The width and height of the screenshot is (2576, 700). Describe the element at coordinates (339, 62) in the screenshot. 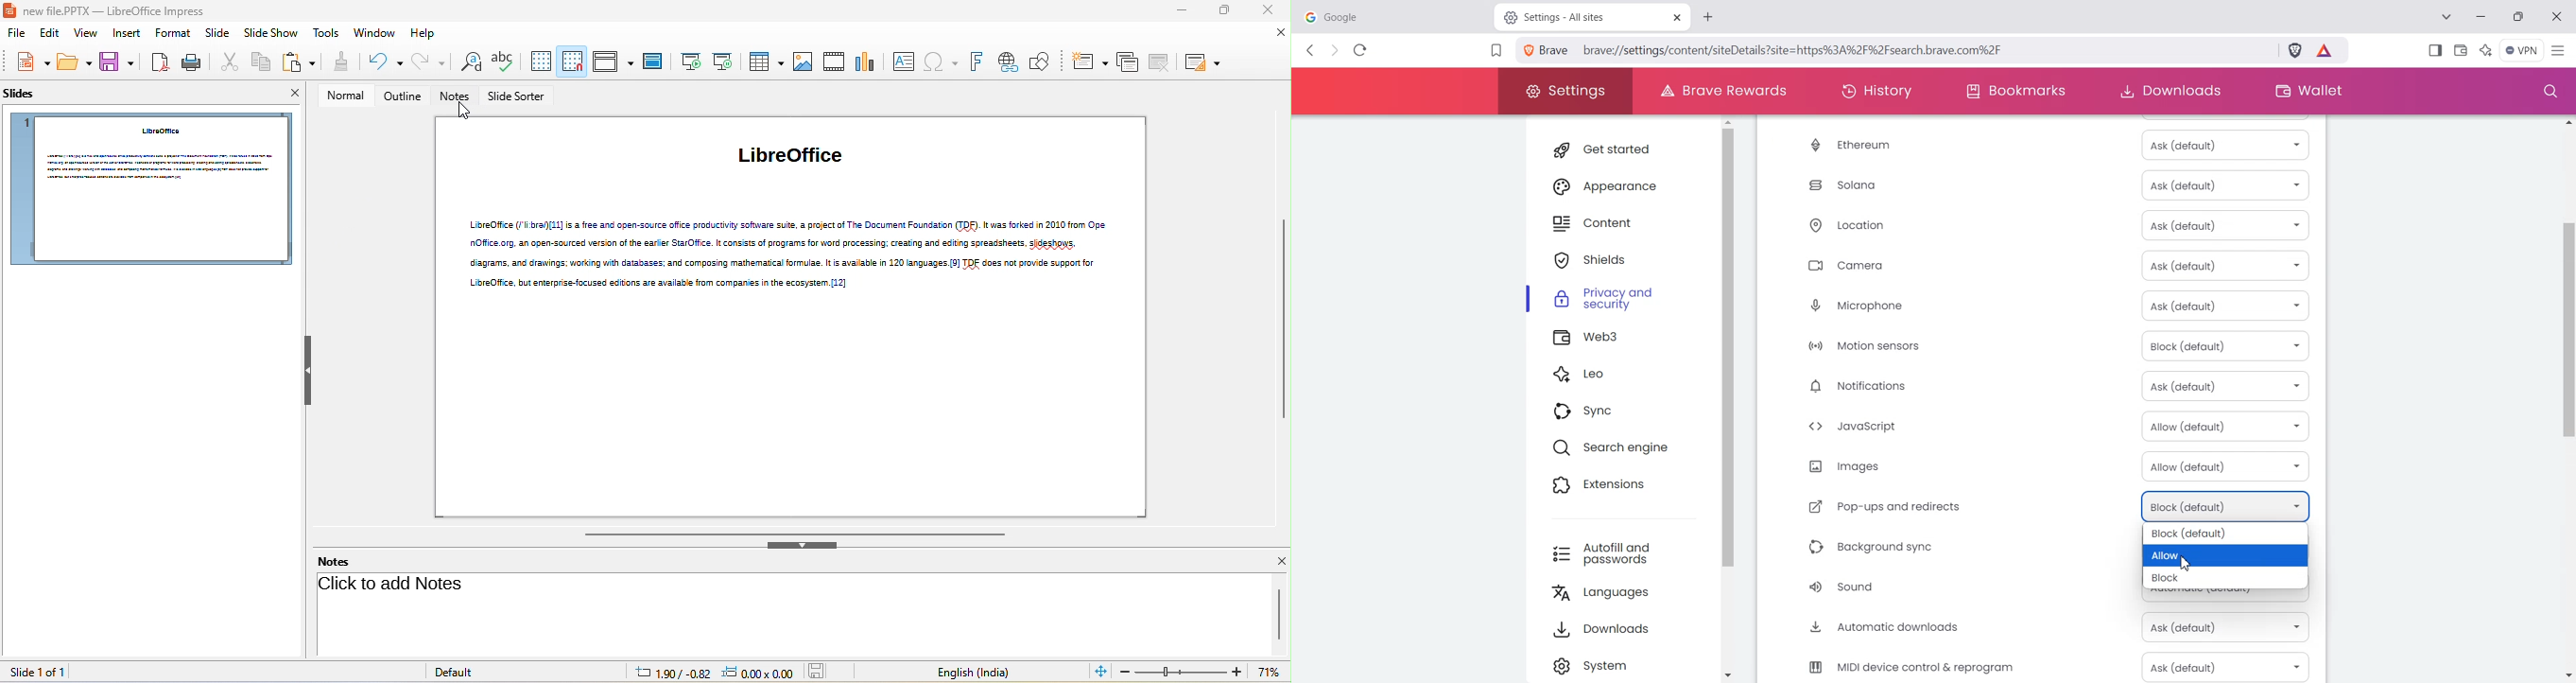

I see `clone formatting` at that location.